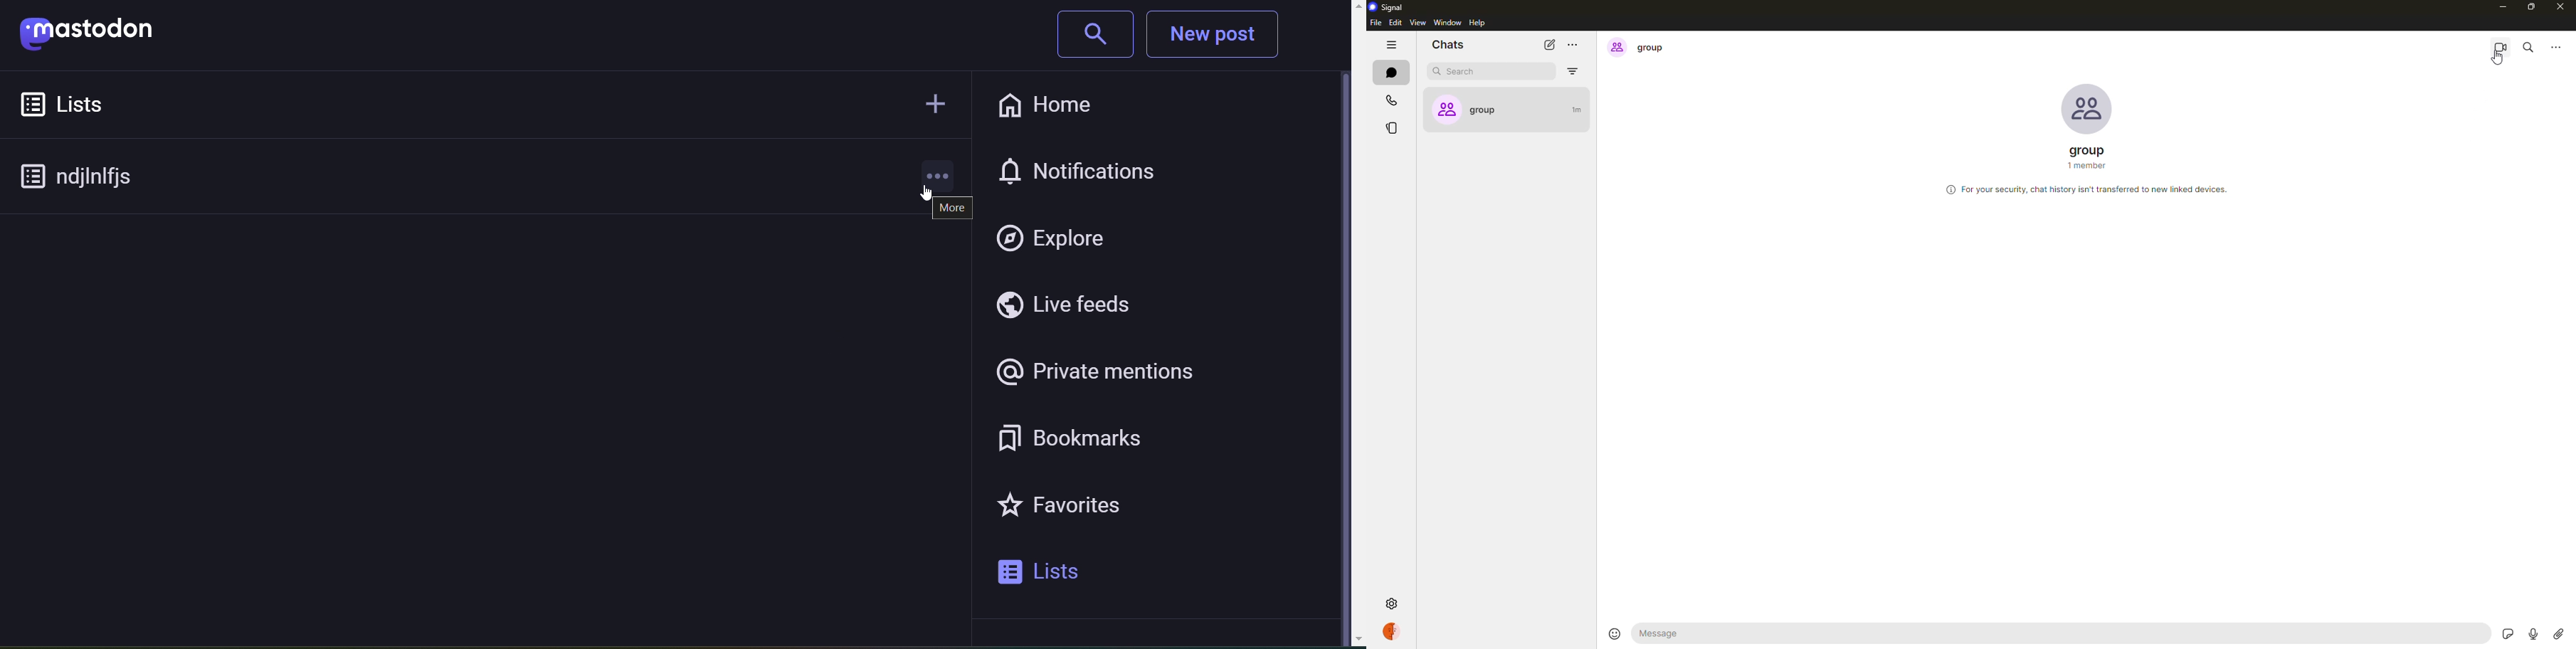  Describe the element at coordinates (2090, 106) in the screenshot. I see `profile pic` at that location.